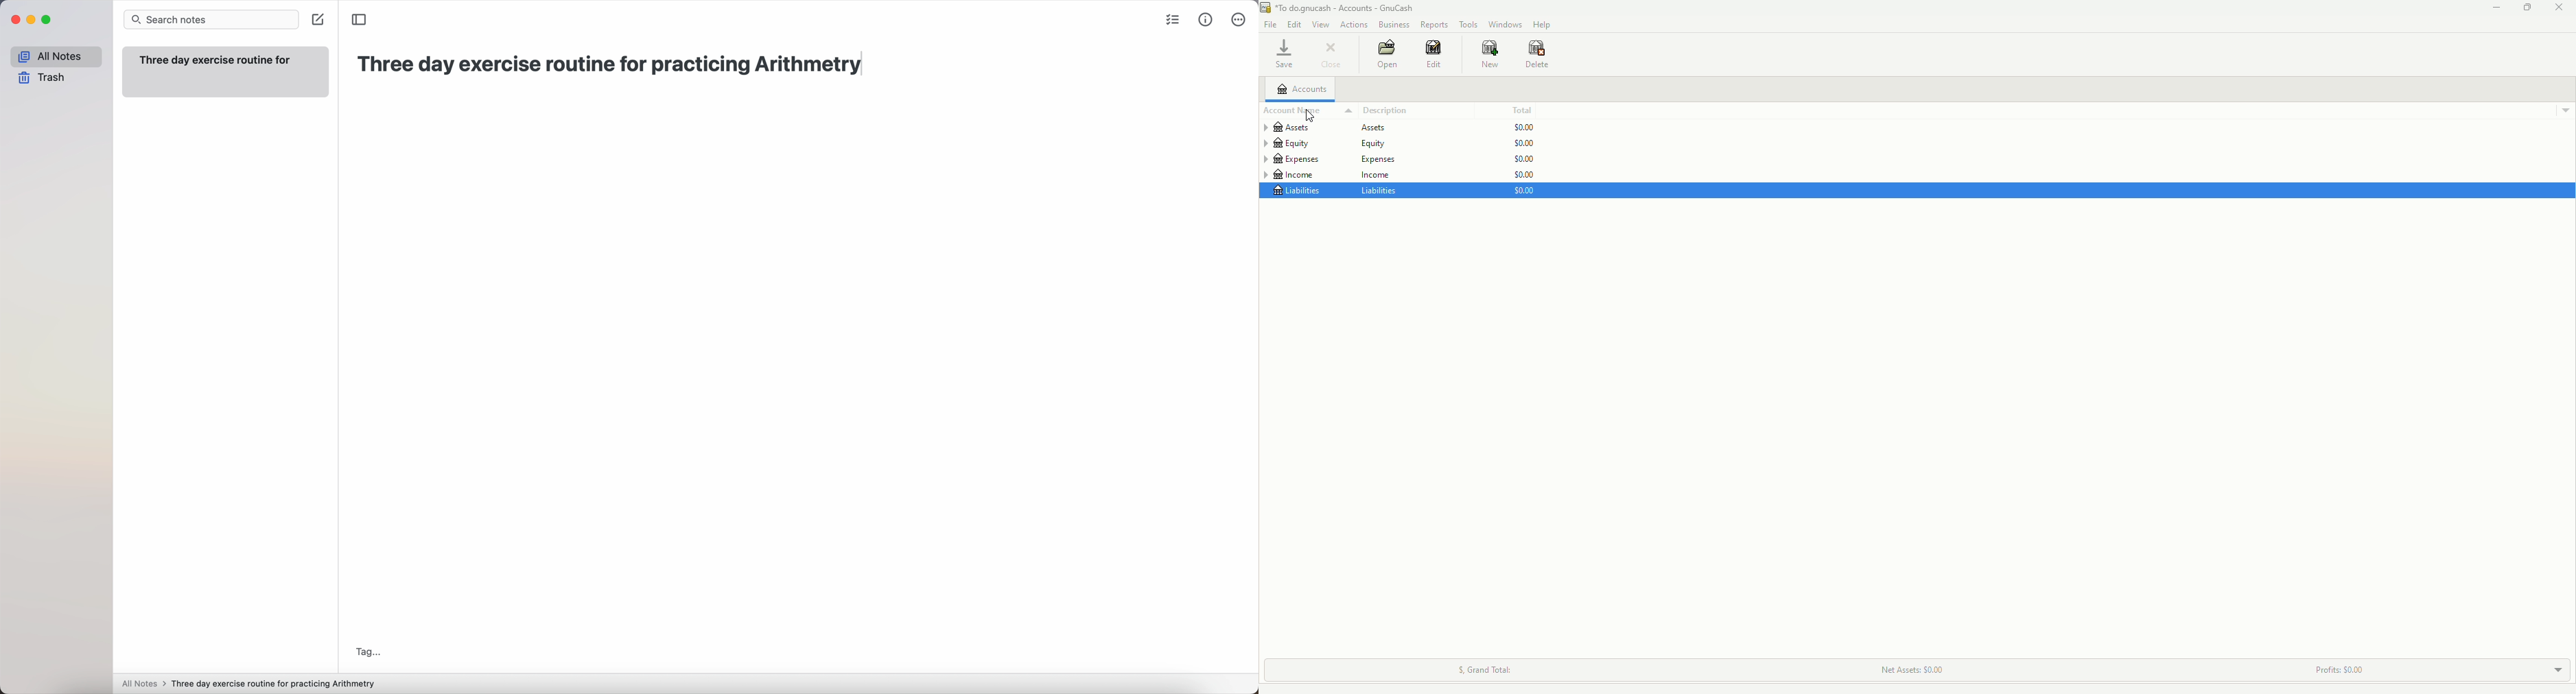 This screenshot has width=2576, height=700. What do you see at coordinates (2526, 7) in the screenshot?
I see `Restore` at bounding box center [2526, 7].